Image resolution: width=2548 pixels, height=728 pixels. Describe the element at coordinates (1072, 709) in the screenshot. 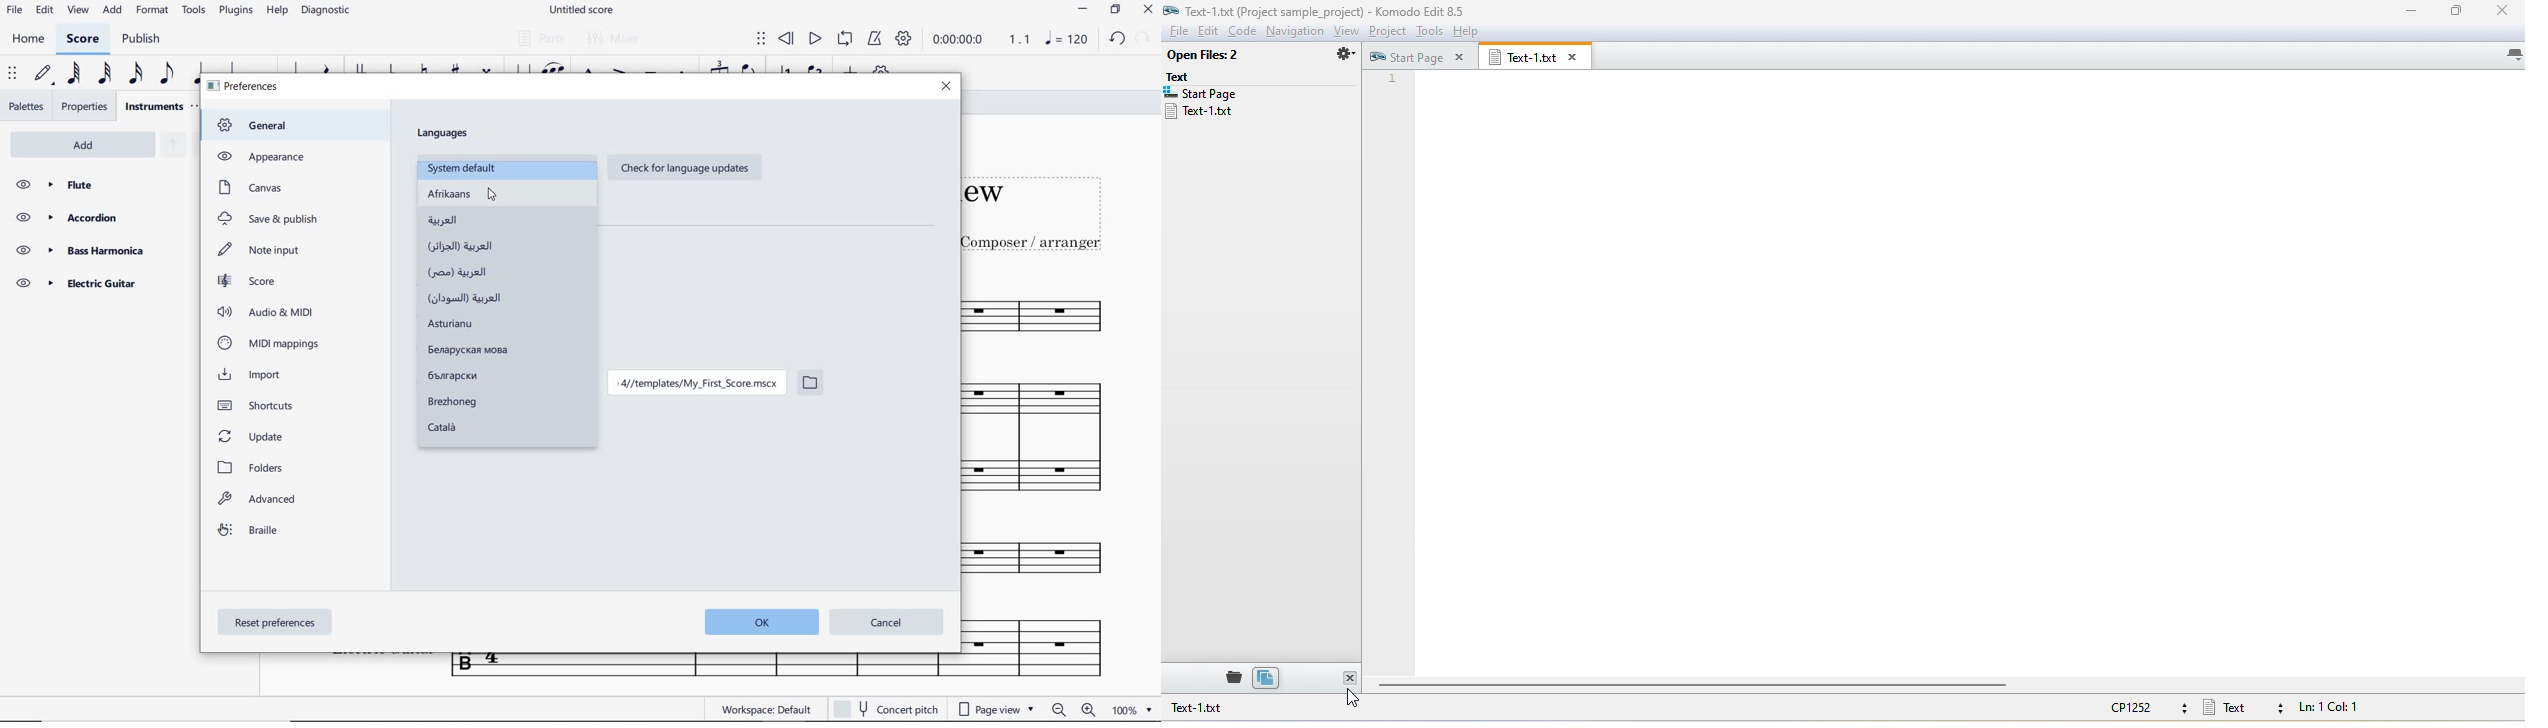

I see `zoom in or zoom out` at that location.